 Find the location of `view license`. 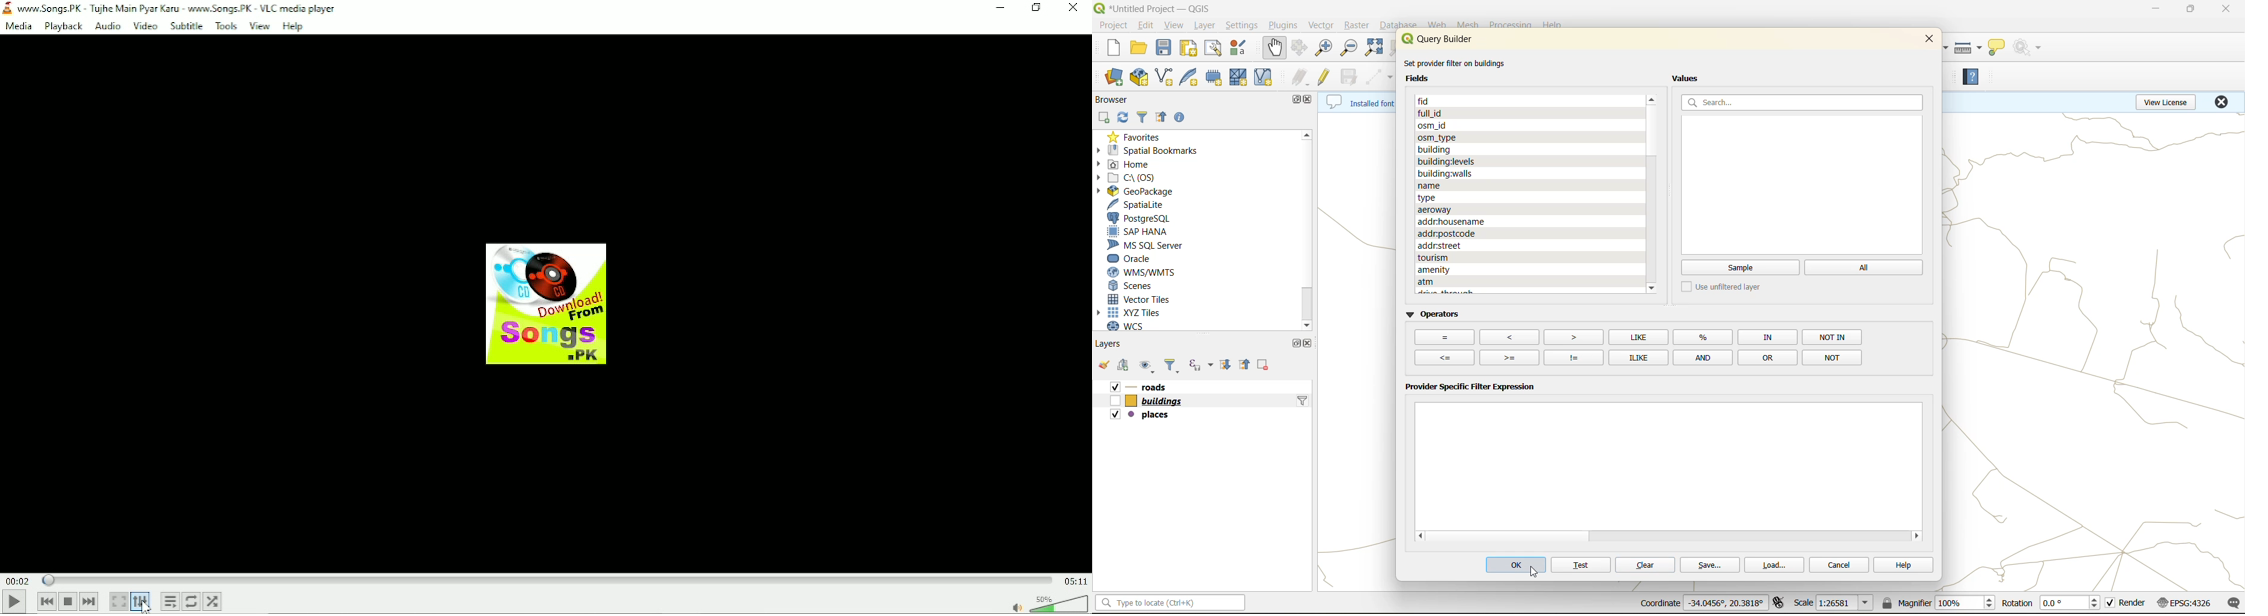

view license is located at coordinates (2165, 104).